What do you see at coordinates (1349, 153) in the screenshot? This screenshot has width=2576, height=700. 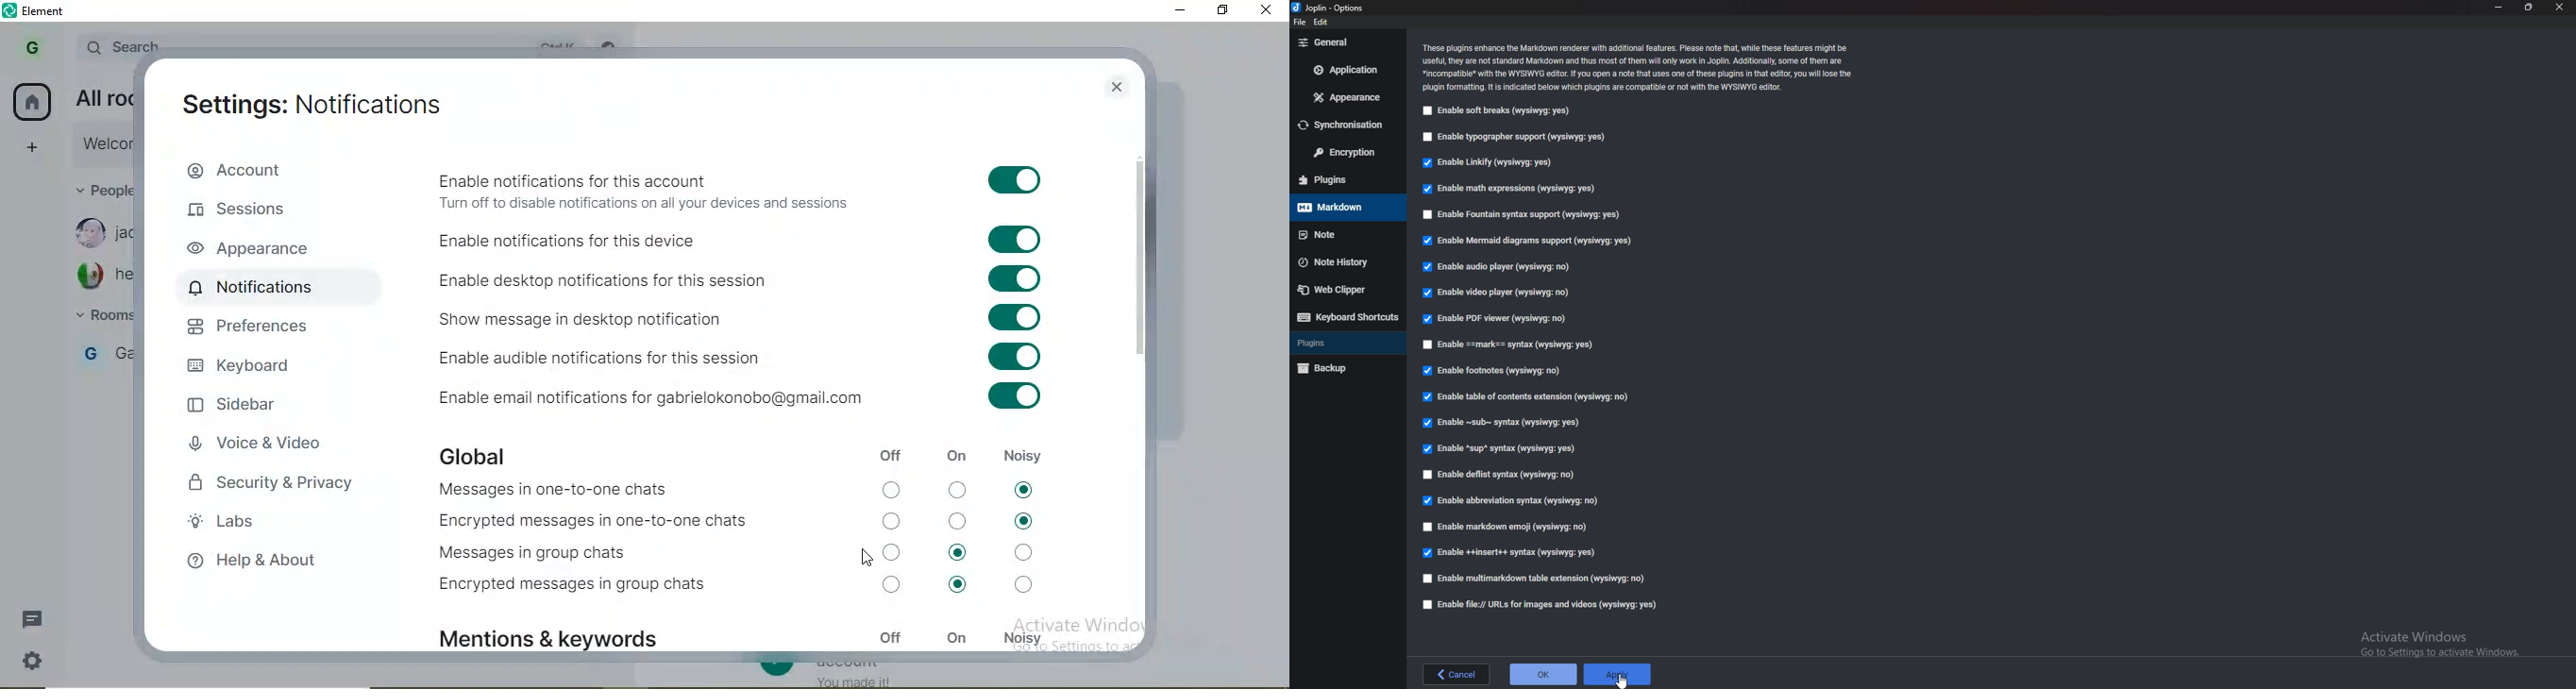 I see `Encryption` at bounding box center [1349, 153].